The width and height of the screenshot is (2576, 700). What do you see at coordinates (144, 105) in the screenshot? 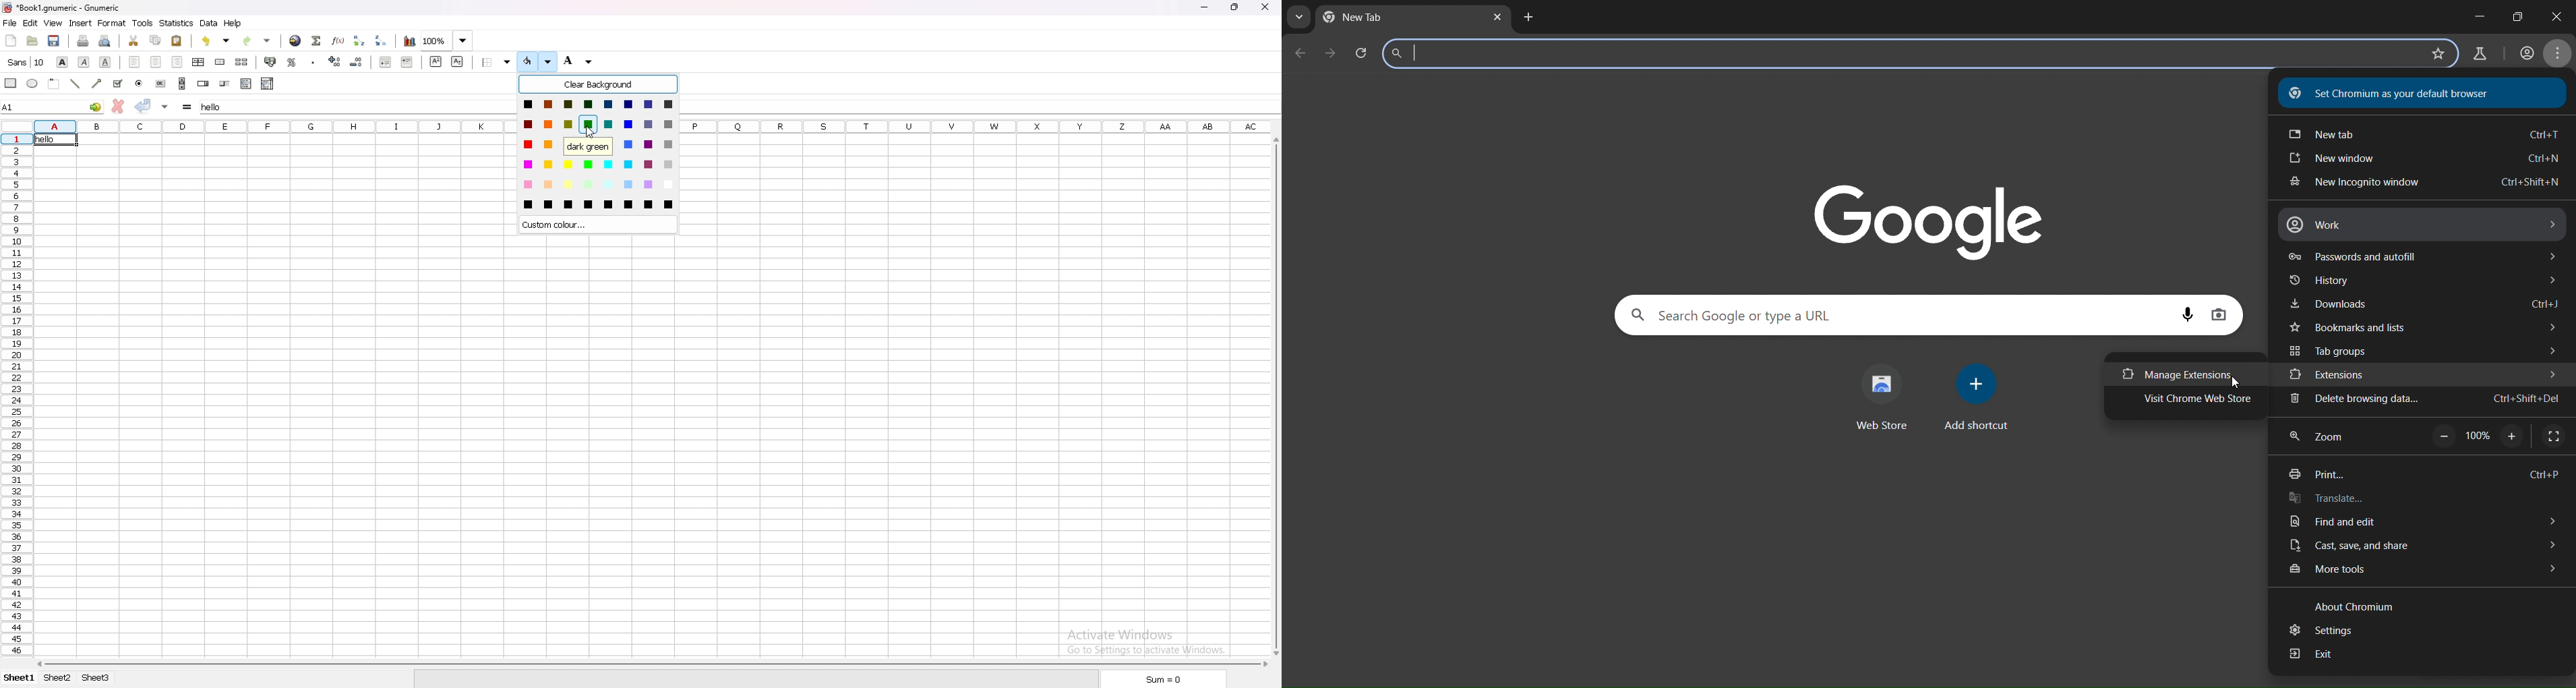
I see `accept changes` at bounding box center [144, 105].